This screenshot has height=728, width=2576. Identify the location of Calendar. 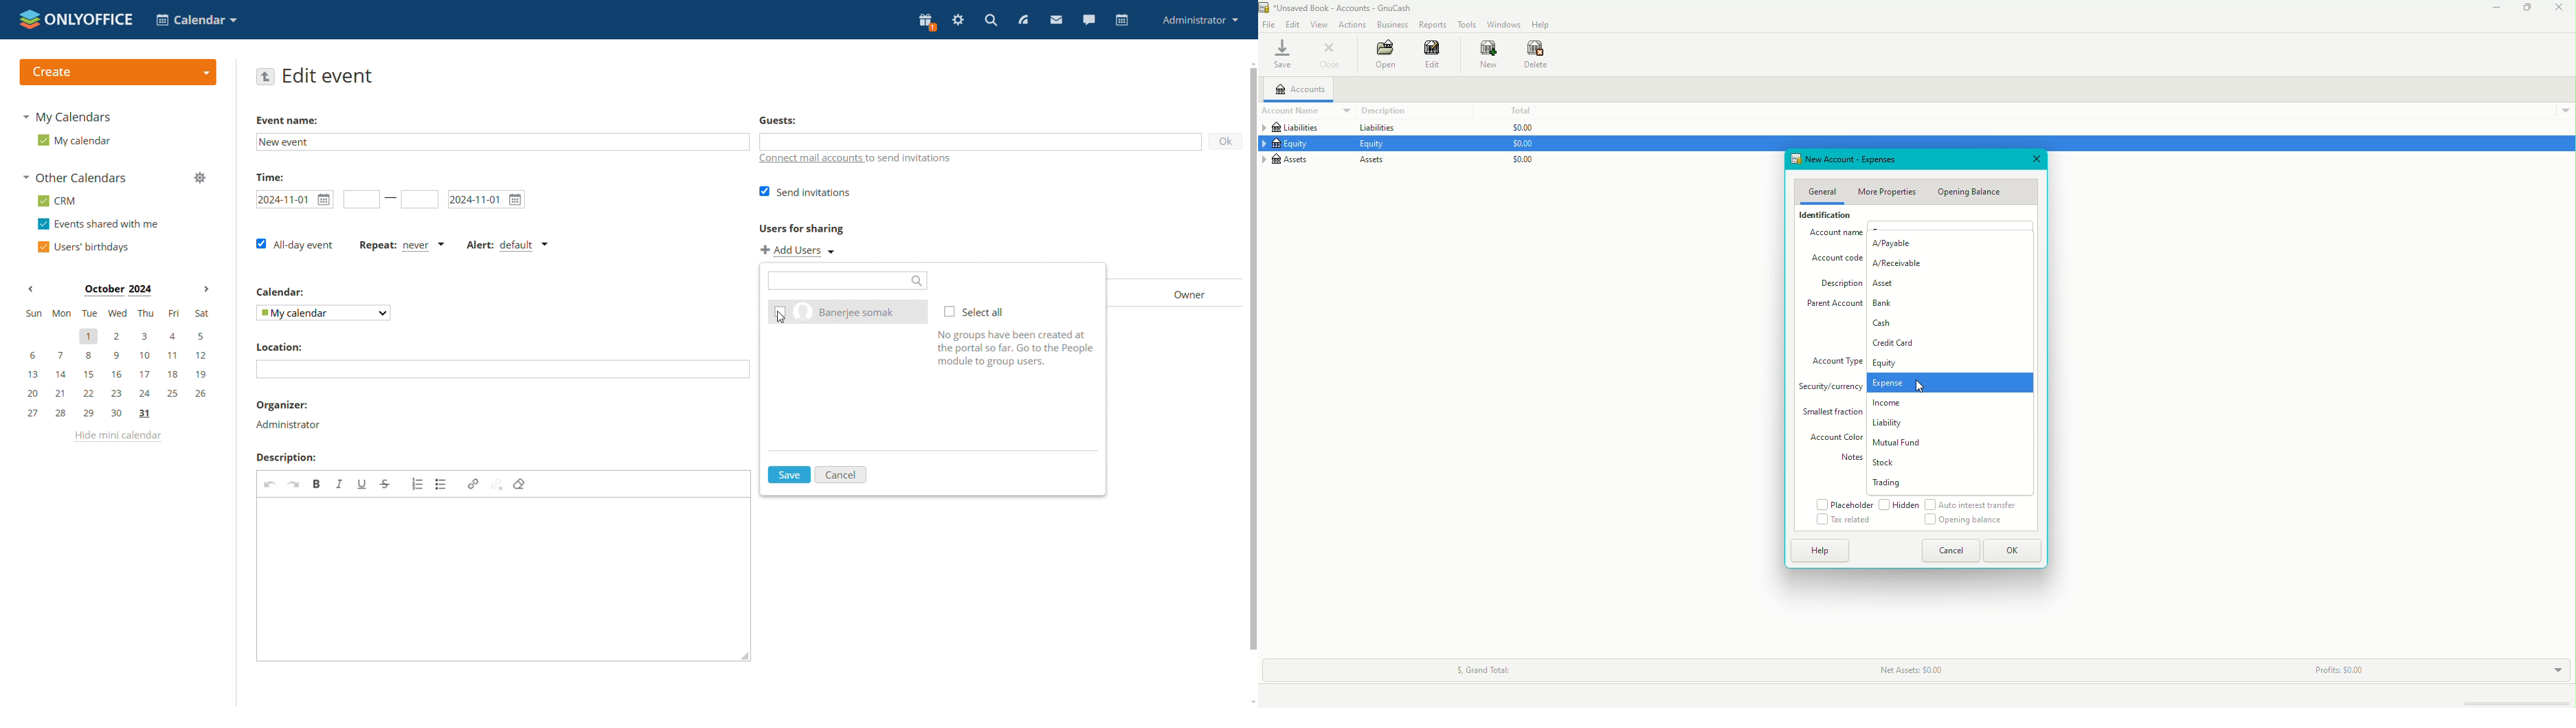
(280, 292).